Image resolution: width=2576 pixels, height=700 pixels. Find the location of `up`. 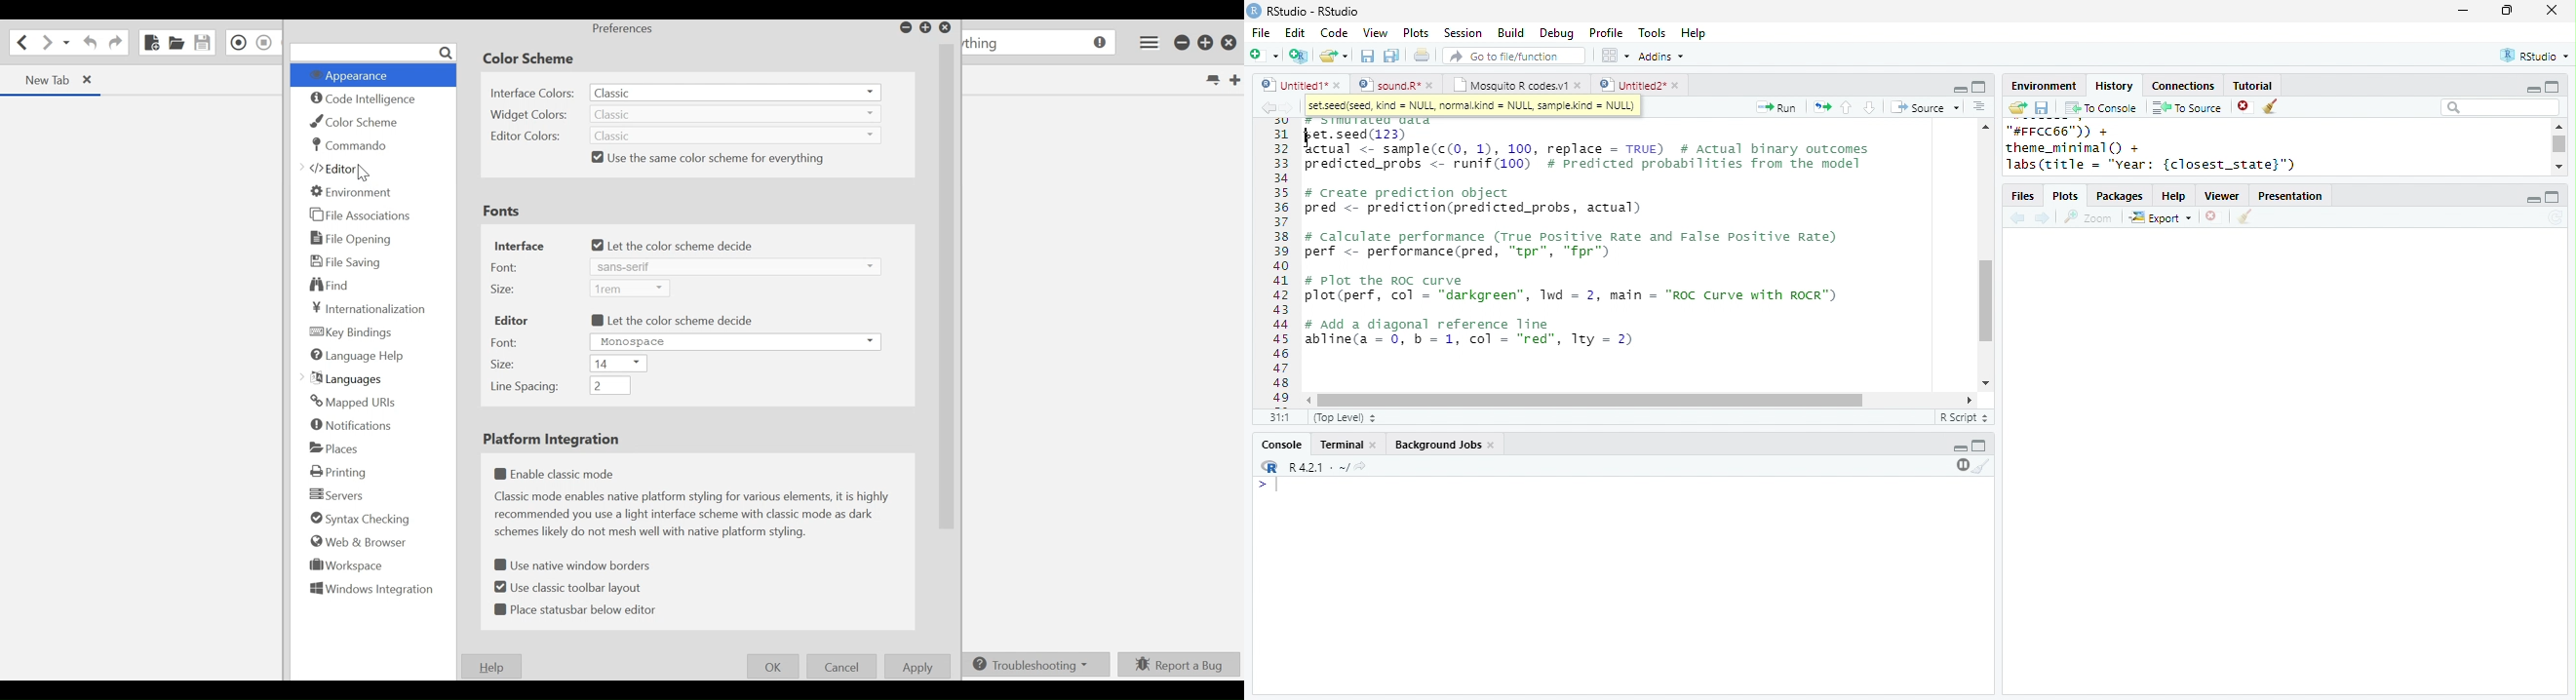

up is located at coordinates (1845, 107).